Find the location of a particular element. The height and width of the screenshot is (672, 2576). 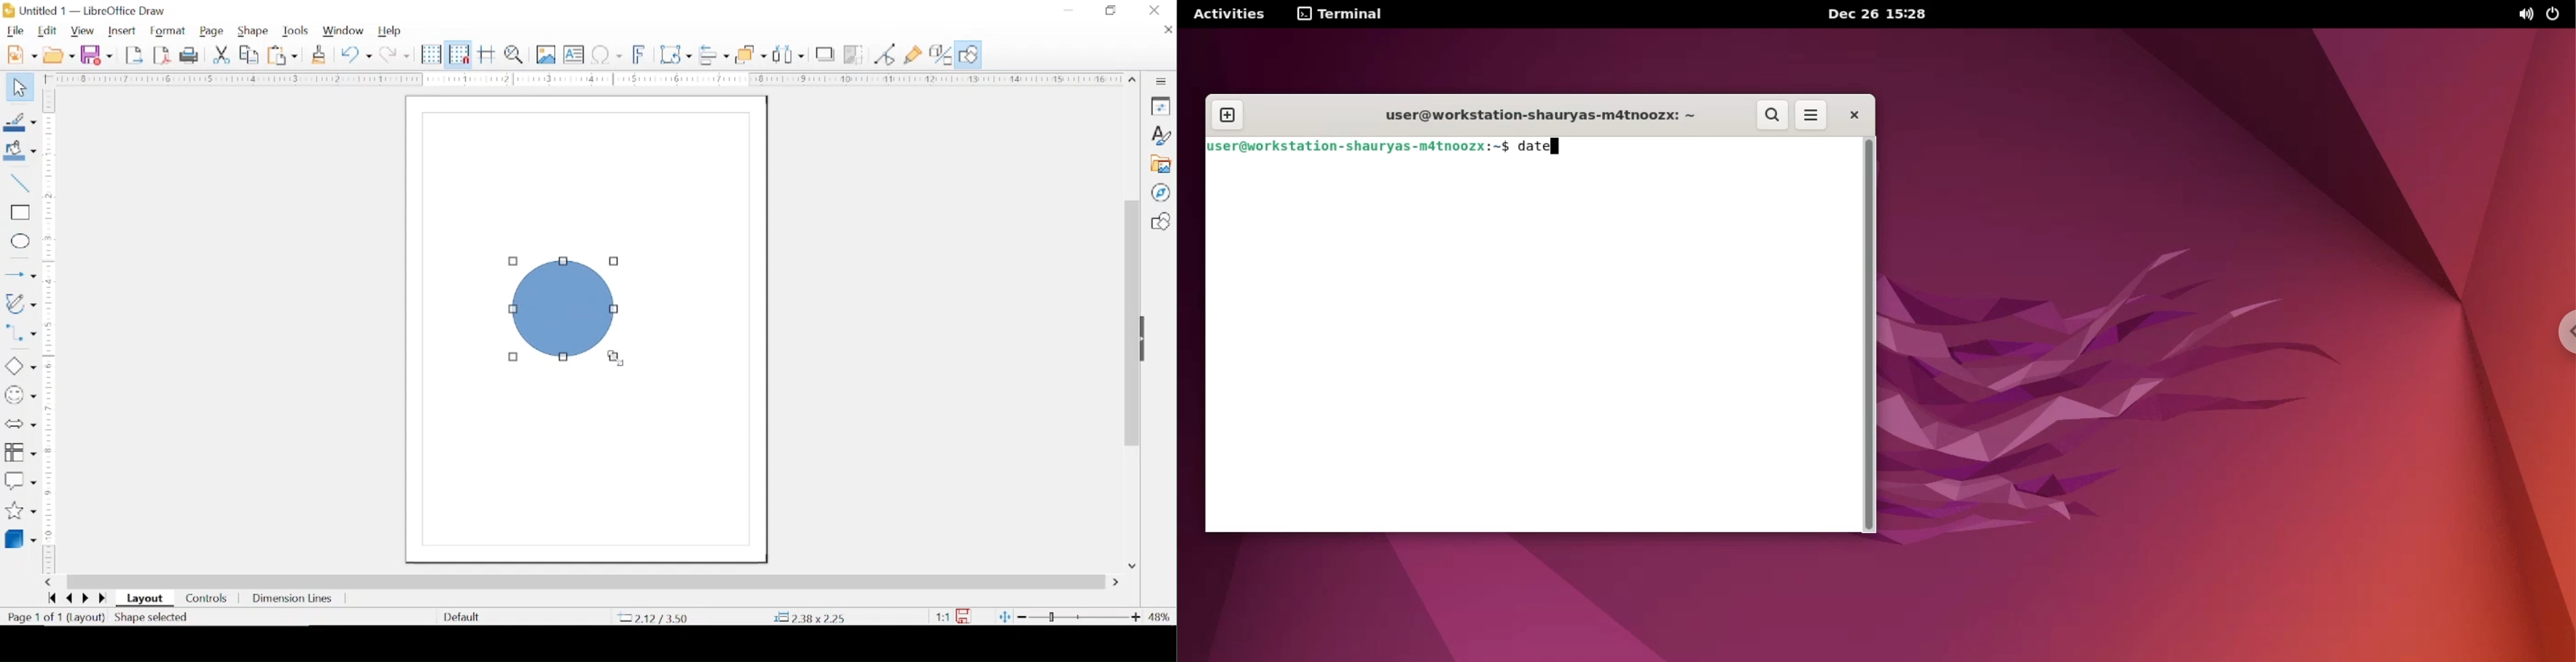

scroll box is located at coordinates (1129, 324).